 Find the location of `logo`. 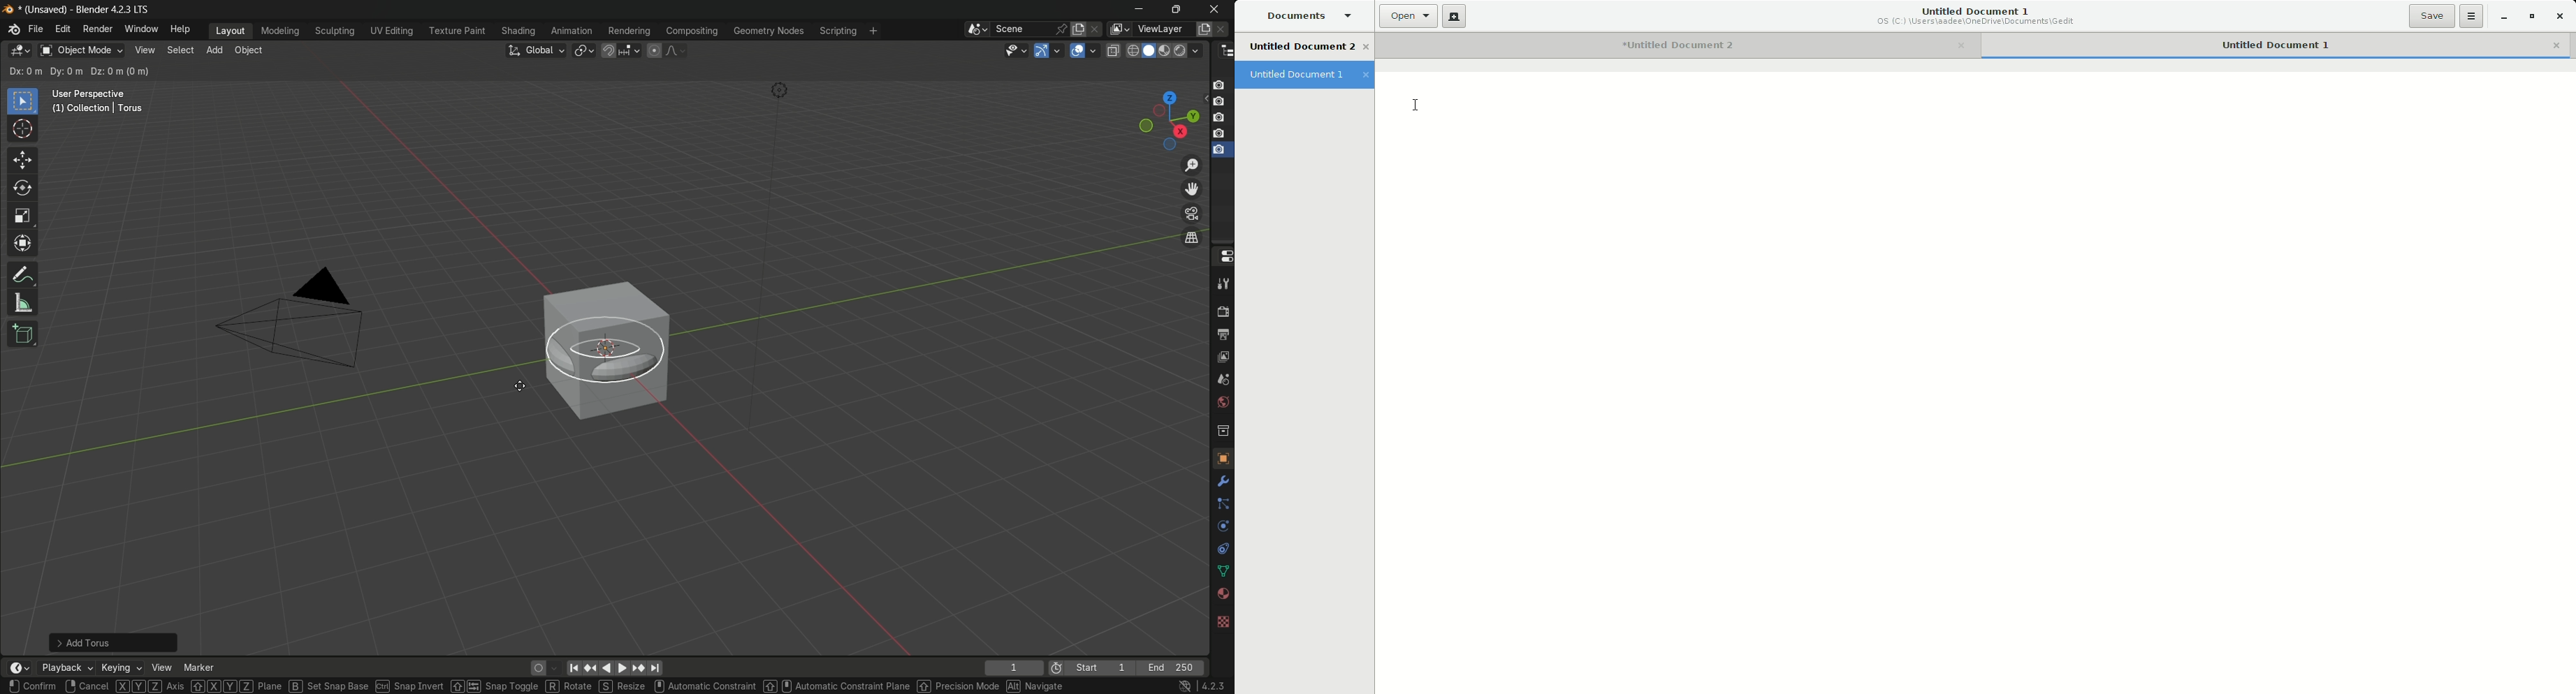

logo is located at coordinates (9, 10).